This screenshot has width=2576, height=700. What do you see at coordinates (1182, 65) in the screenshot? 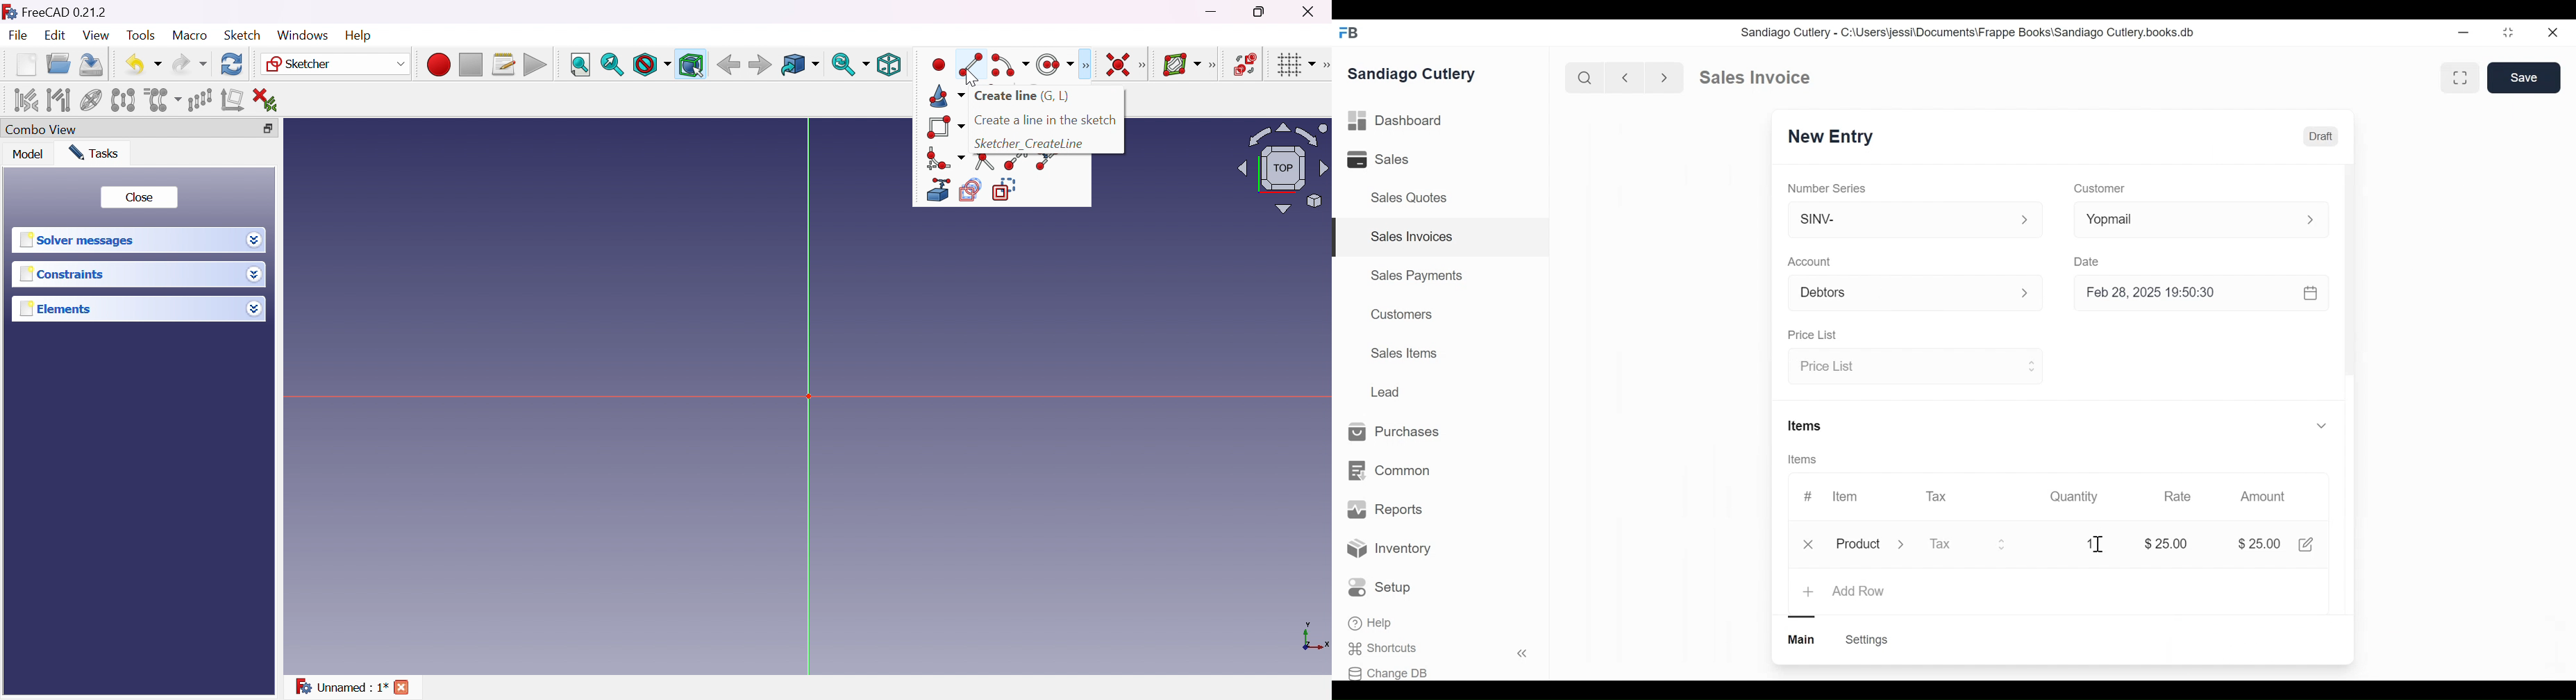
I see `Show/hide B-spline information layer` at bounding box center [1182, 65].